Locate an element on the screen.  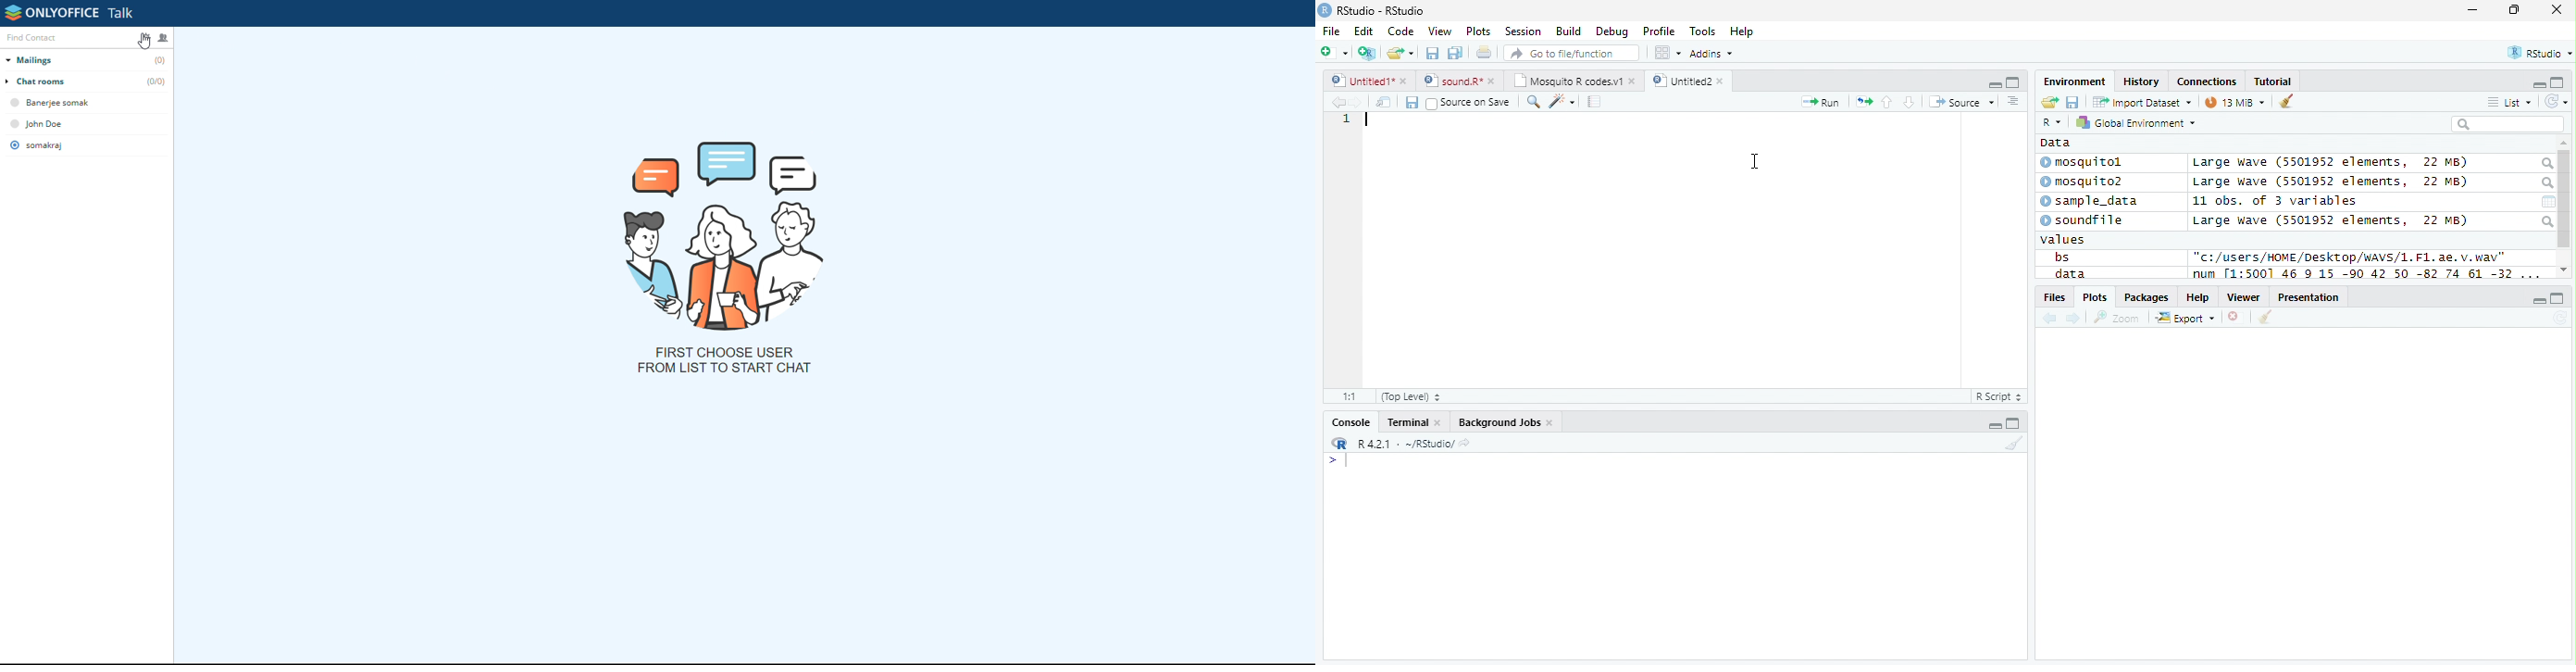
maximize is located at coordinates (2513, 9).